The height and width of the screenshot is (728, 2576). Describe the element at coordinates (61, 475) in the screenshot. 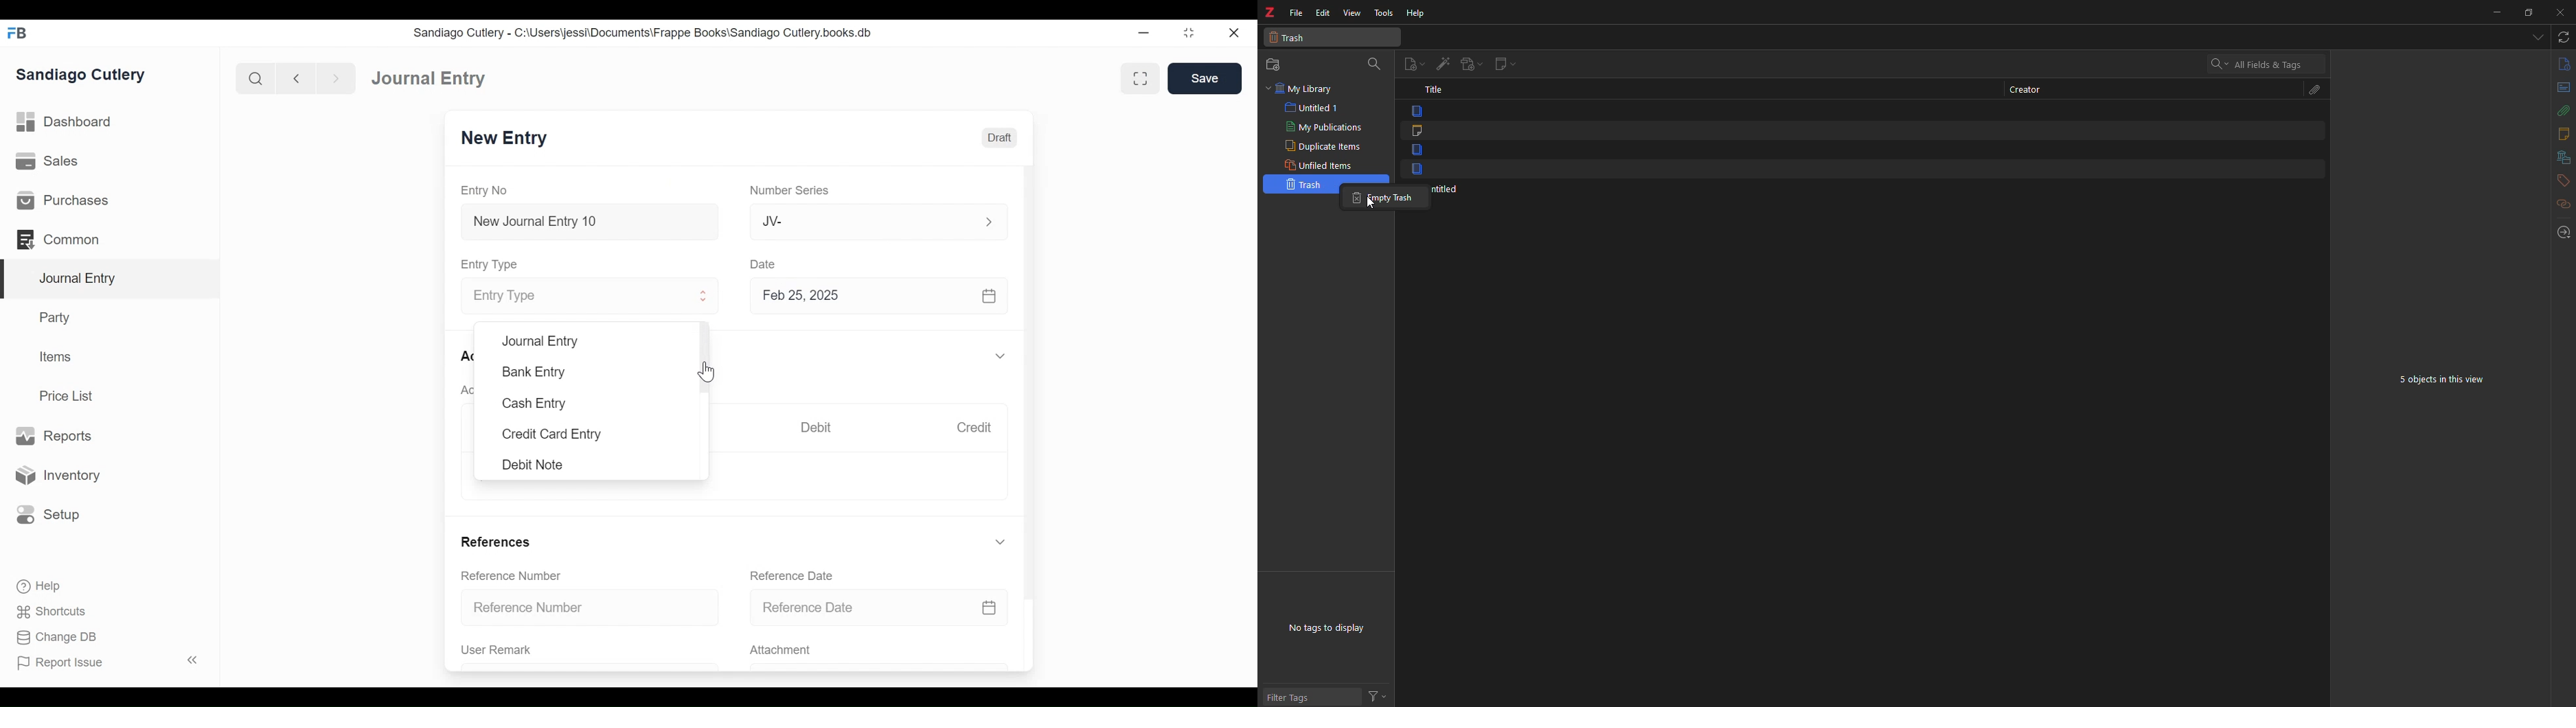

I see `Inventory` at that location.